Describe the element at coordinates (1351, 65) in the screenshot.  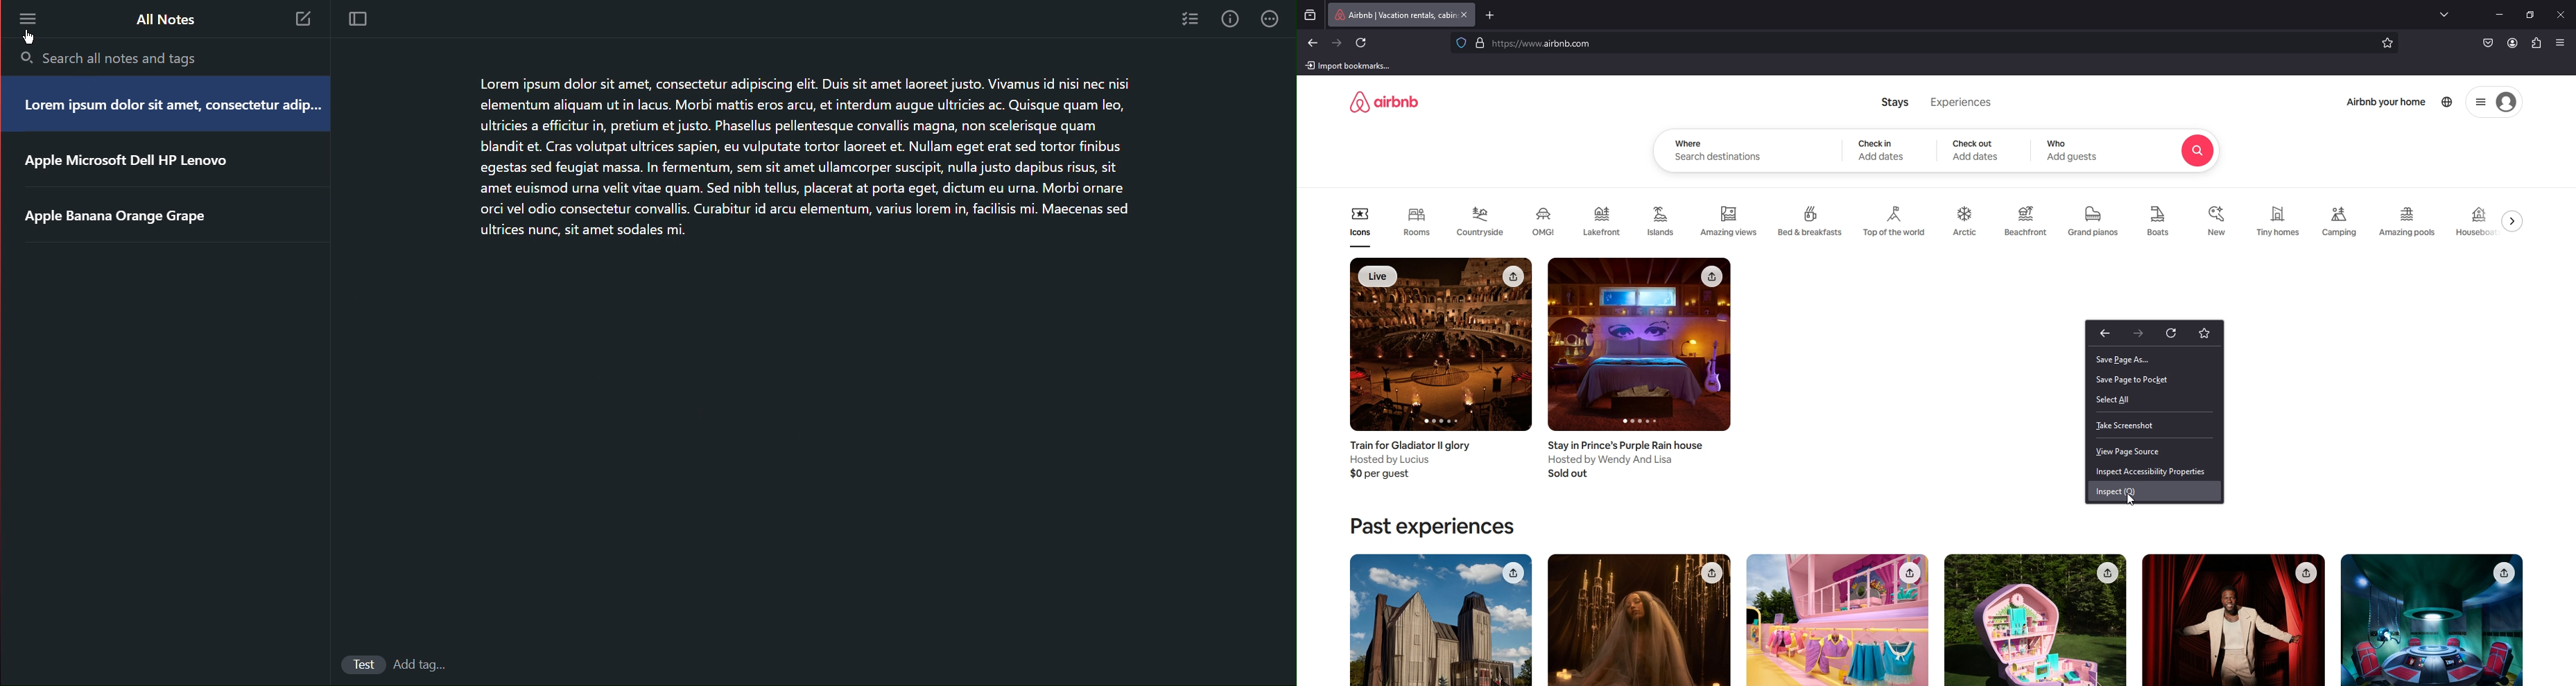
I see `import bookmarks` at that location.